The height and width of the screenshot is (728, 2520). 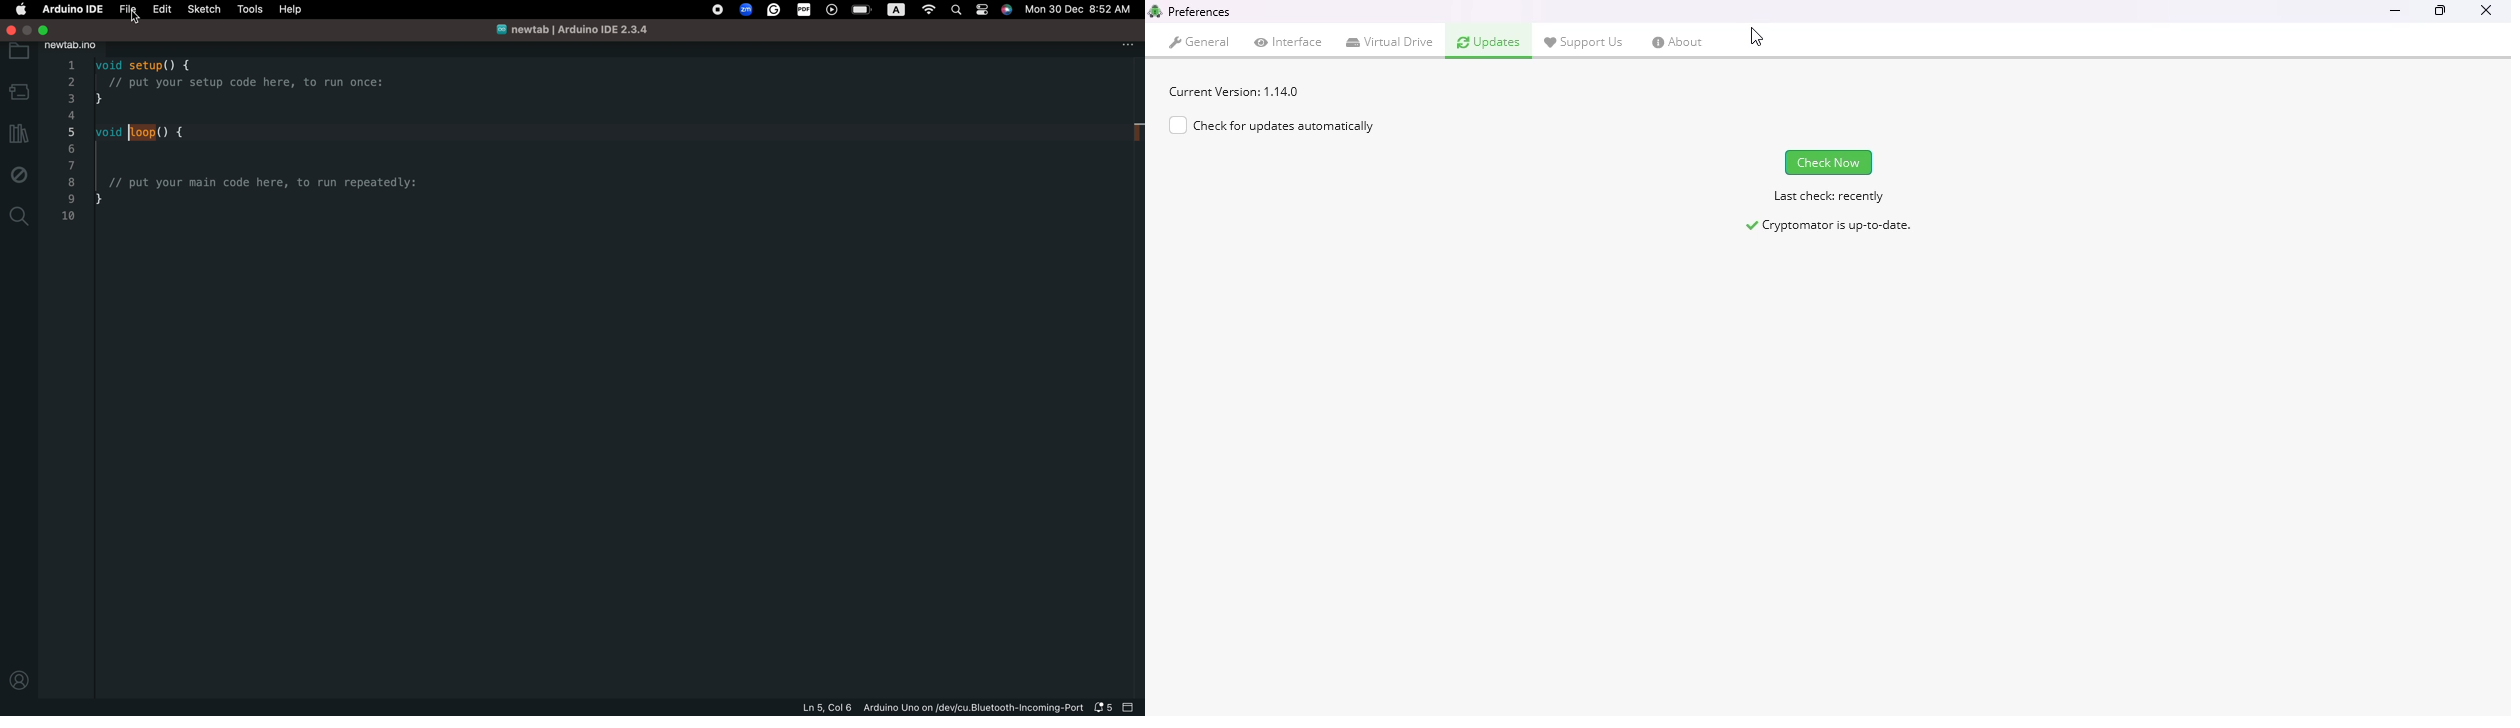 I want to click on file, so click(x=125, y=11).